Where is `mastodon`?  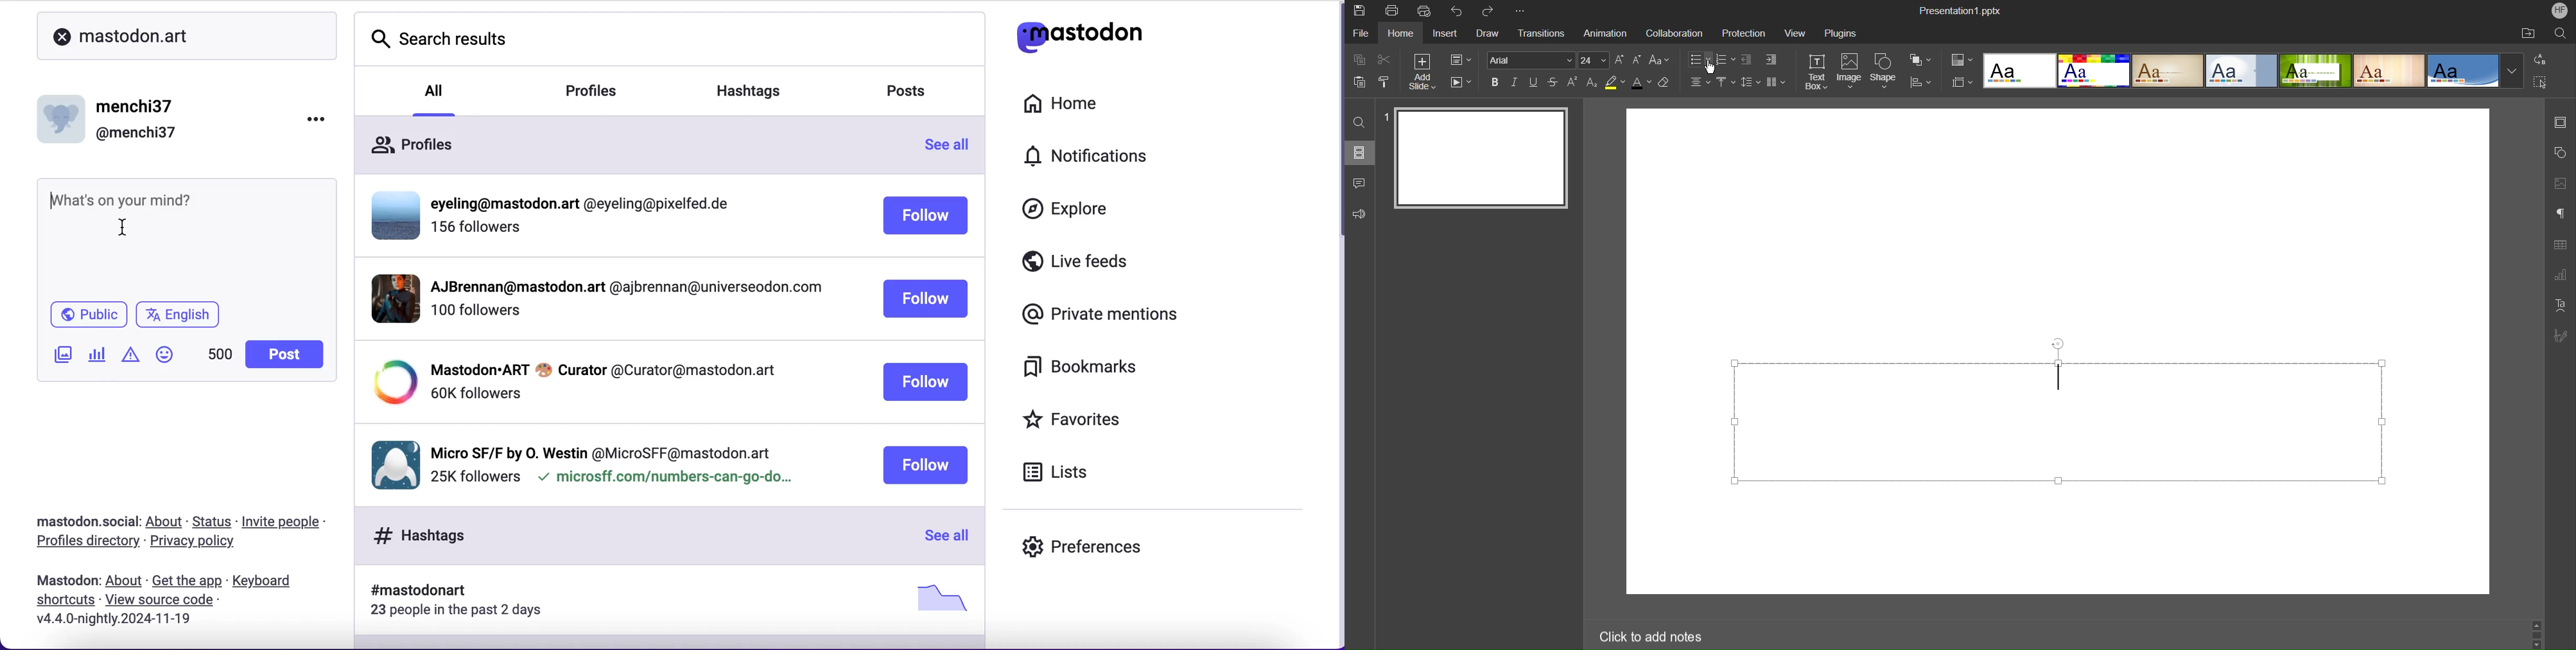
mastodon is located at coordinates (64, 581).